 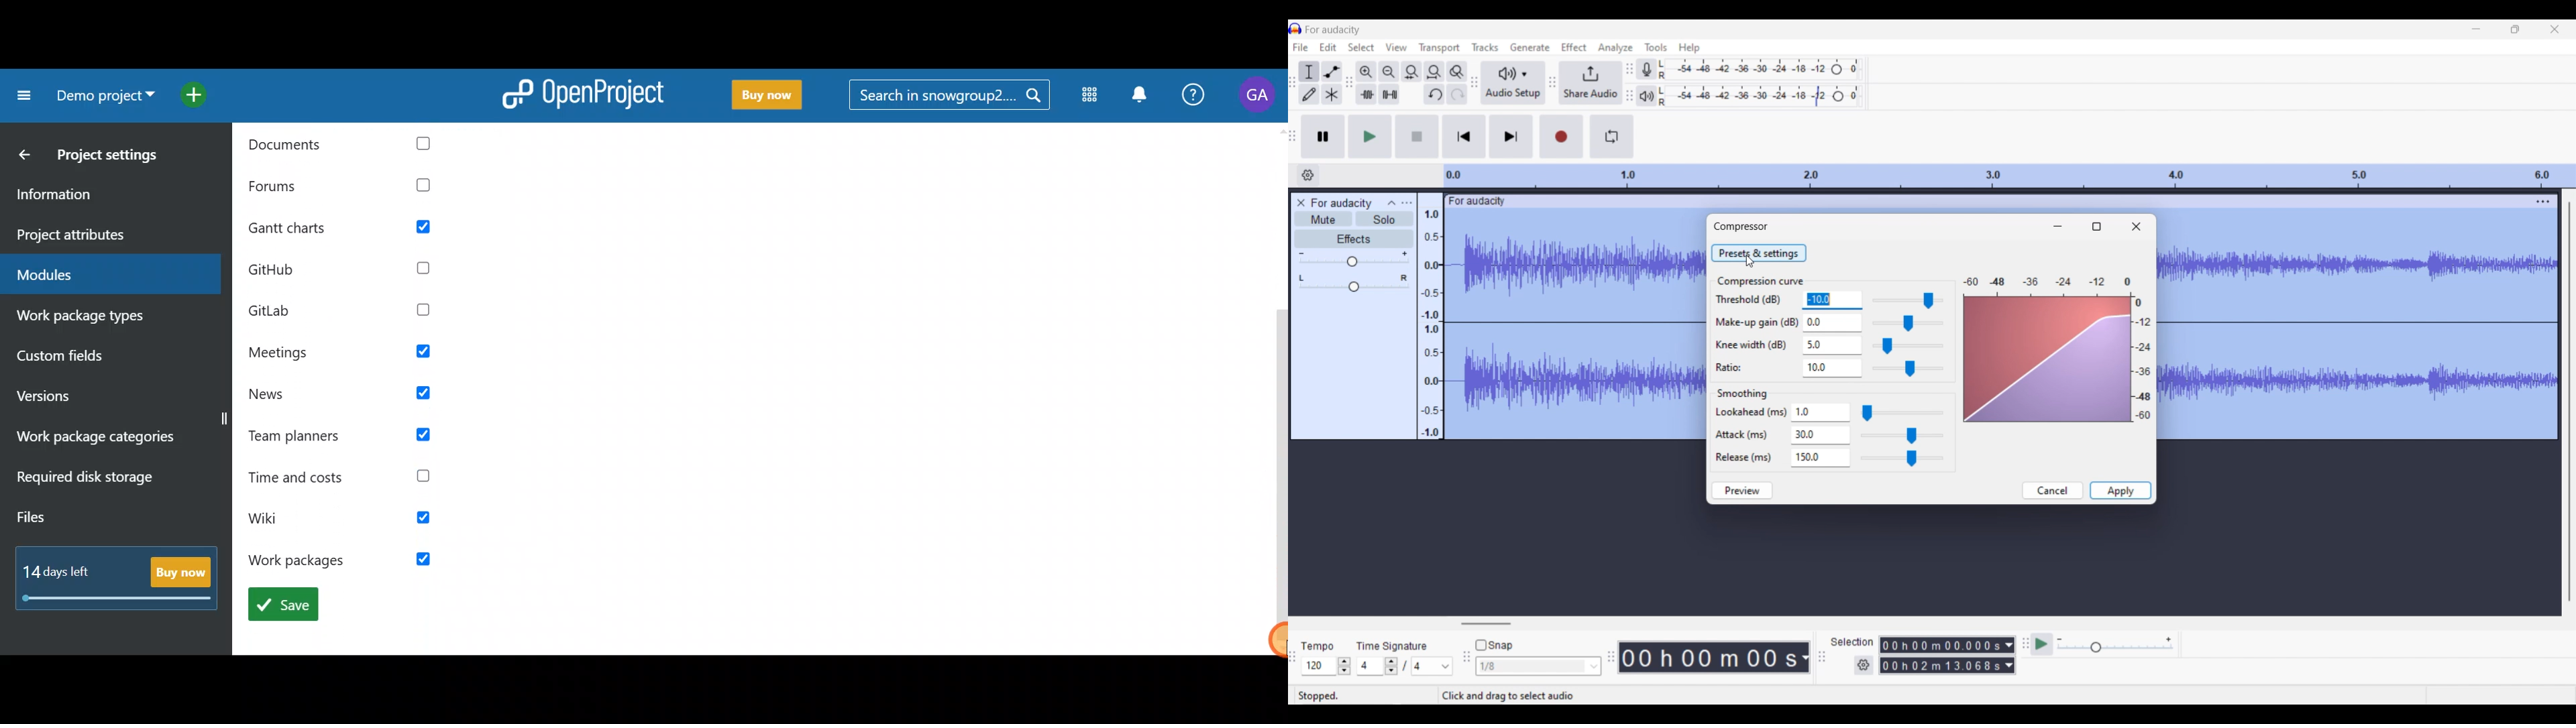 I want to click on Select, so click(x=1361, y=47).